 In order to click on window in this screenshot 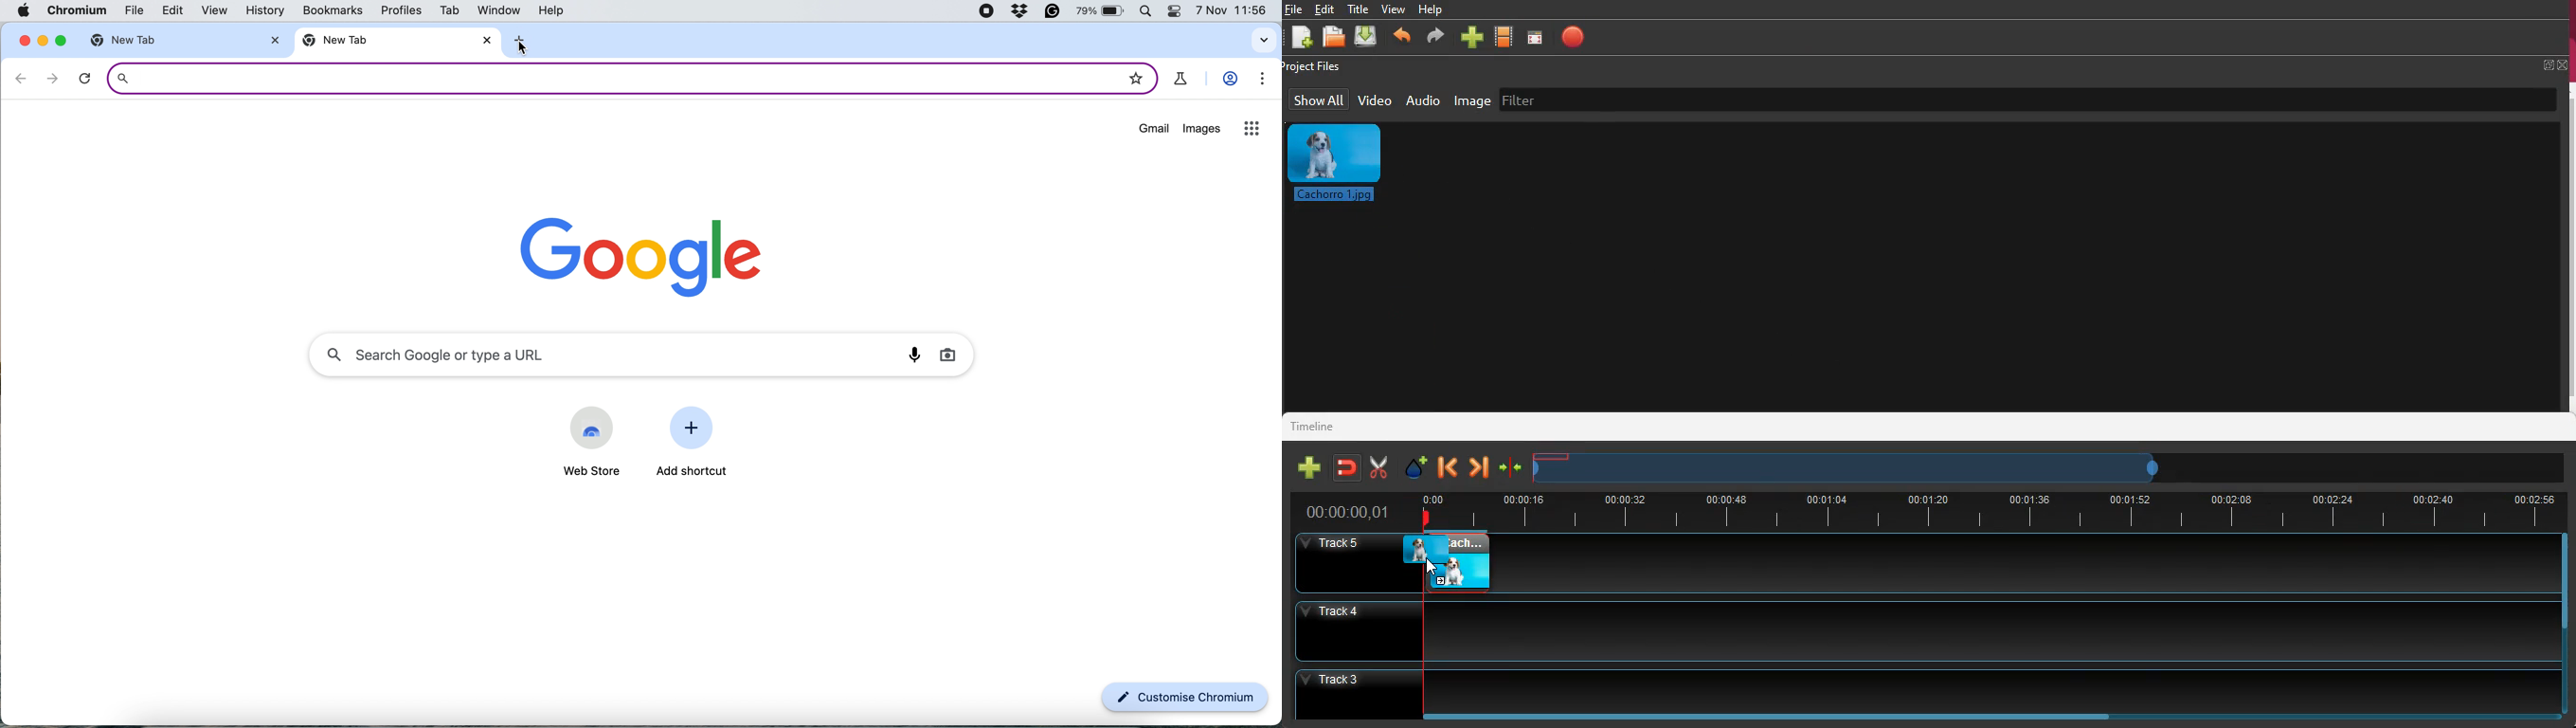, I will do `click(498, 10)`.